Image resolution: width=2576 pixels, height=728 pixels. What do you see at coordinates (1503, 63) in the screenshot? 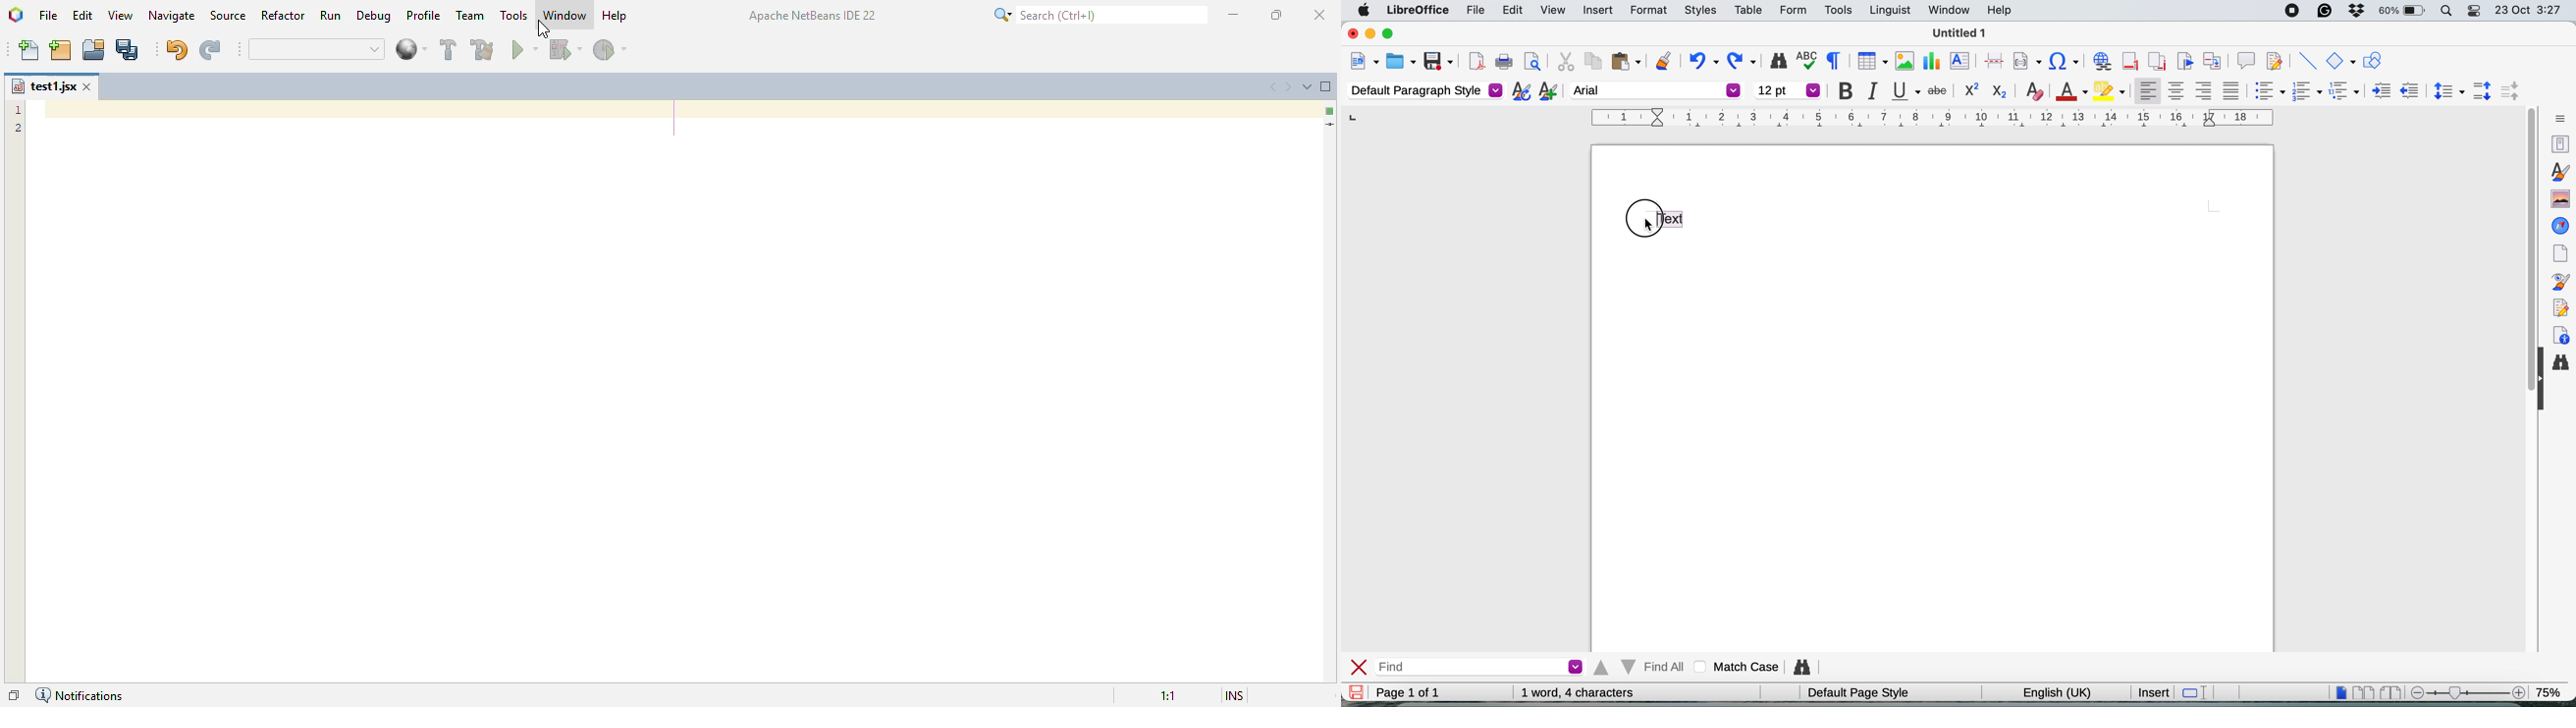
I see `print` at bounding box center [1503, 63].